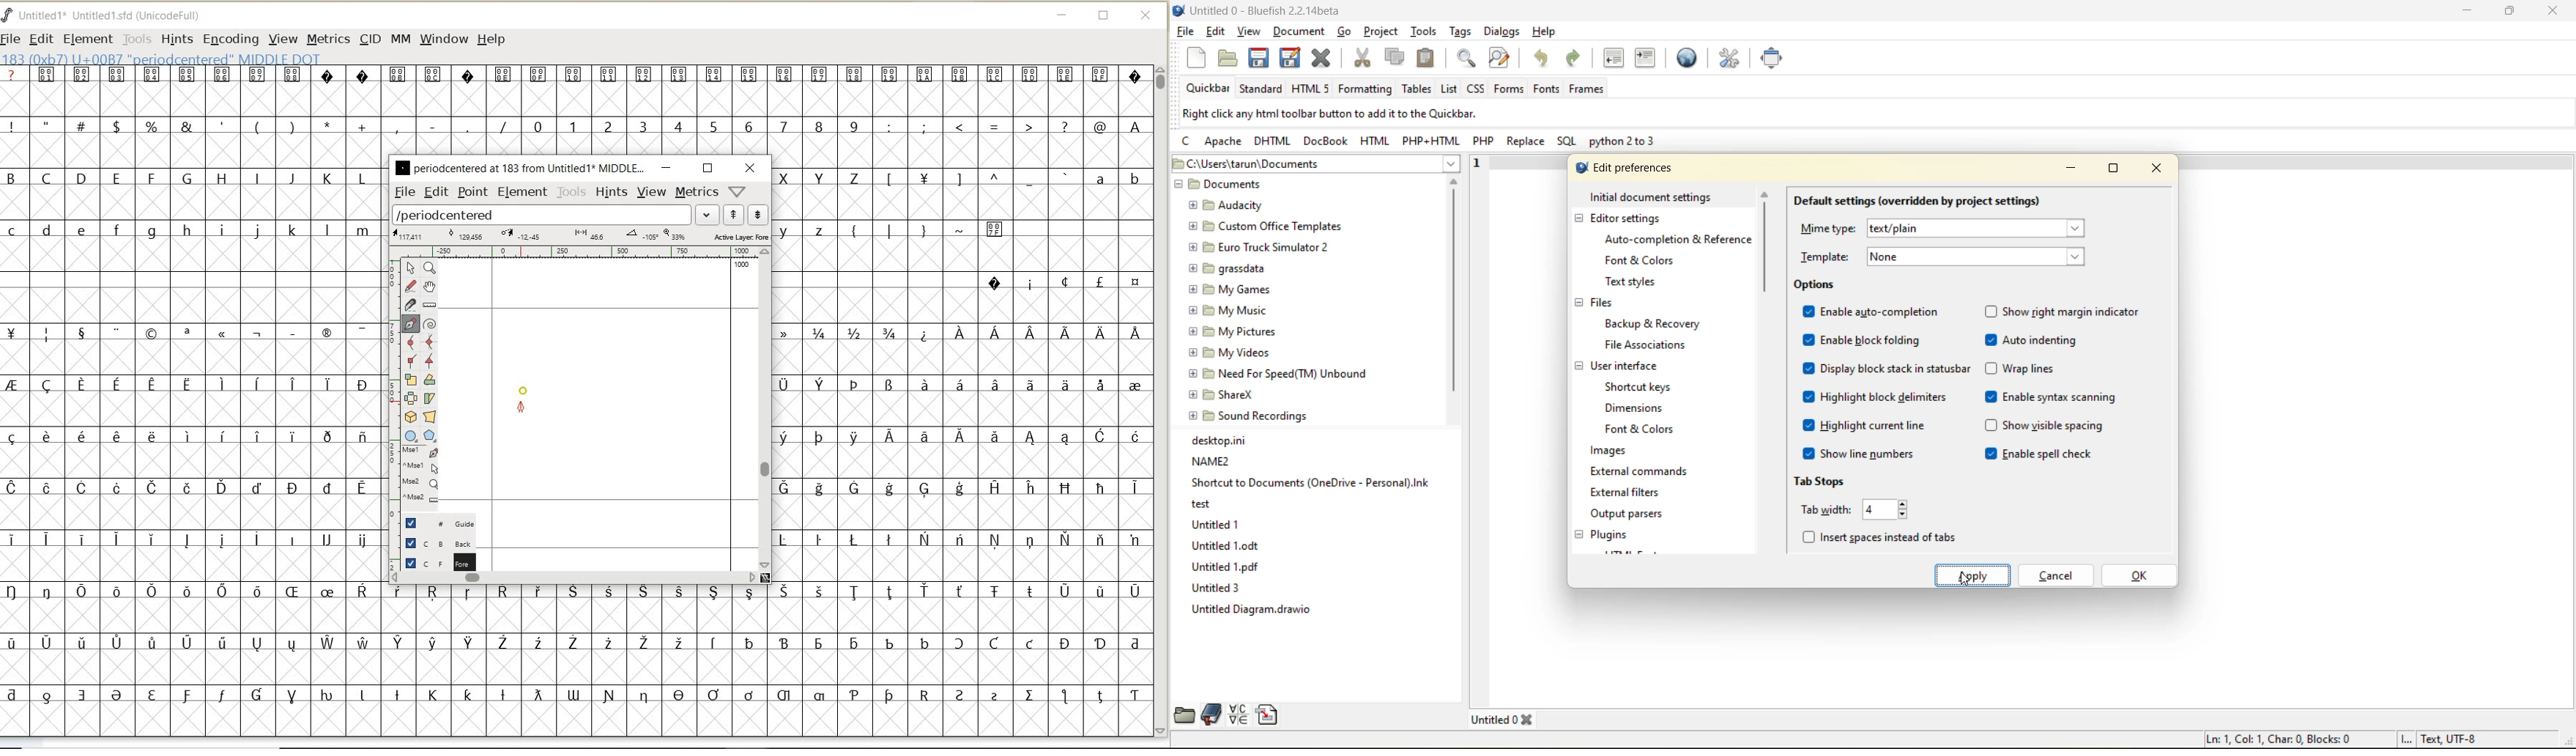 The width and height of the screenshot is (2576, 756). What do you see at coordinates (1222, 440) in the screenshot?
I see `desktop.ini` at bounding box center [1222, 440].